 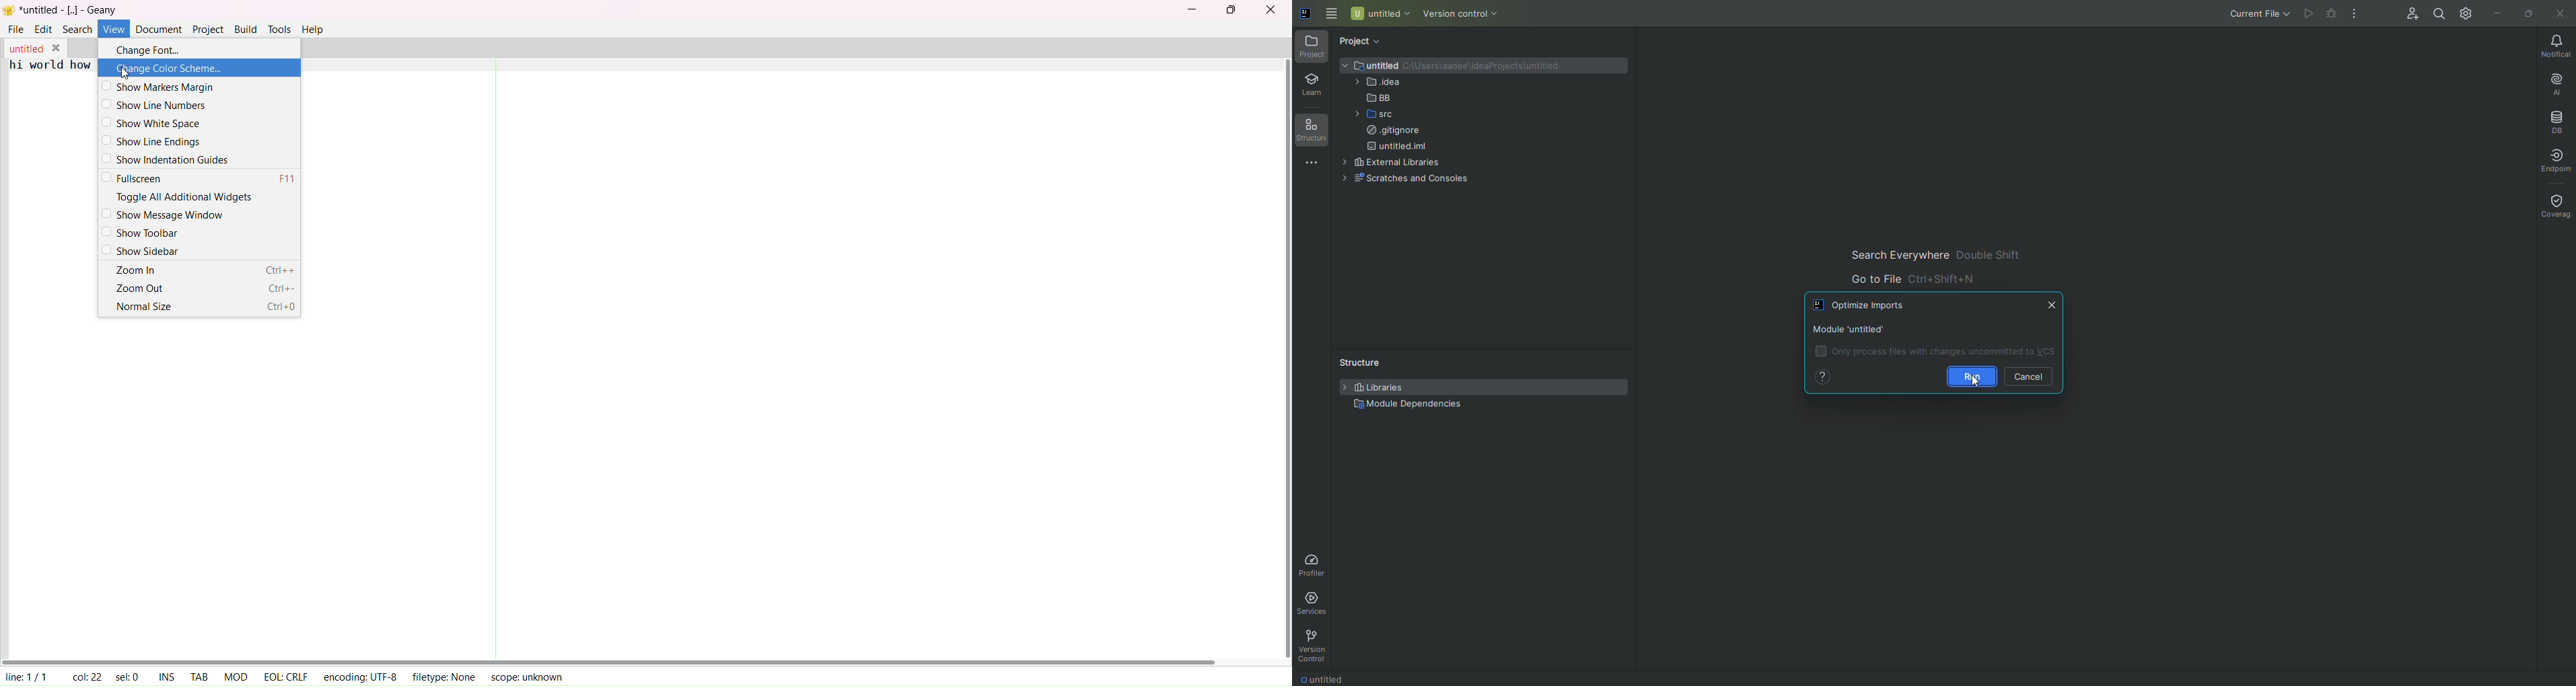 I want to click on Services, so click(x=1315, y=602).